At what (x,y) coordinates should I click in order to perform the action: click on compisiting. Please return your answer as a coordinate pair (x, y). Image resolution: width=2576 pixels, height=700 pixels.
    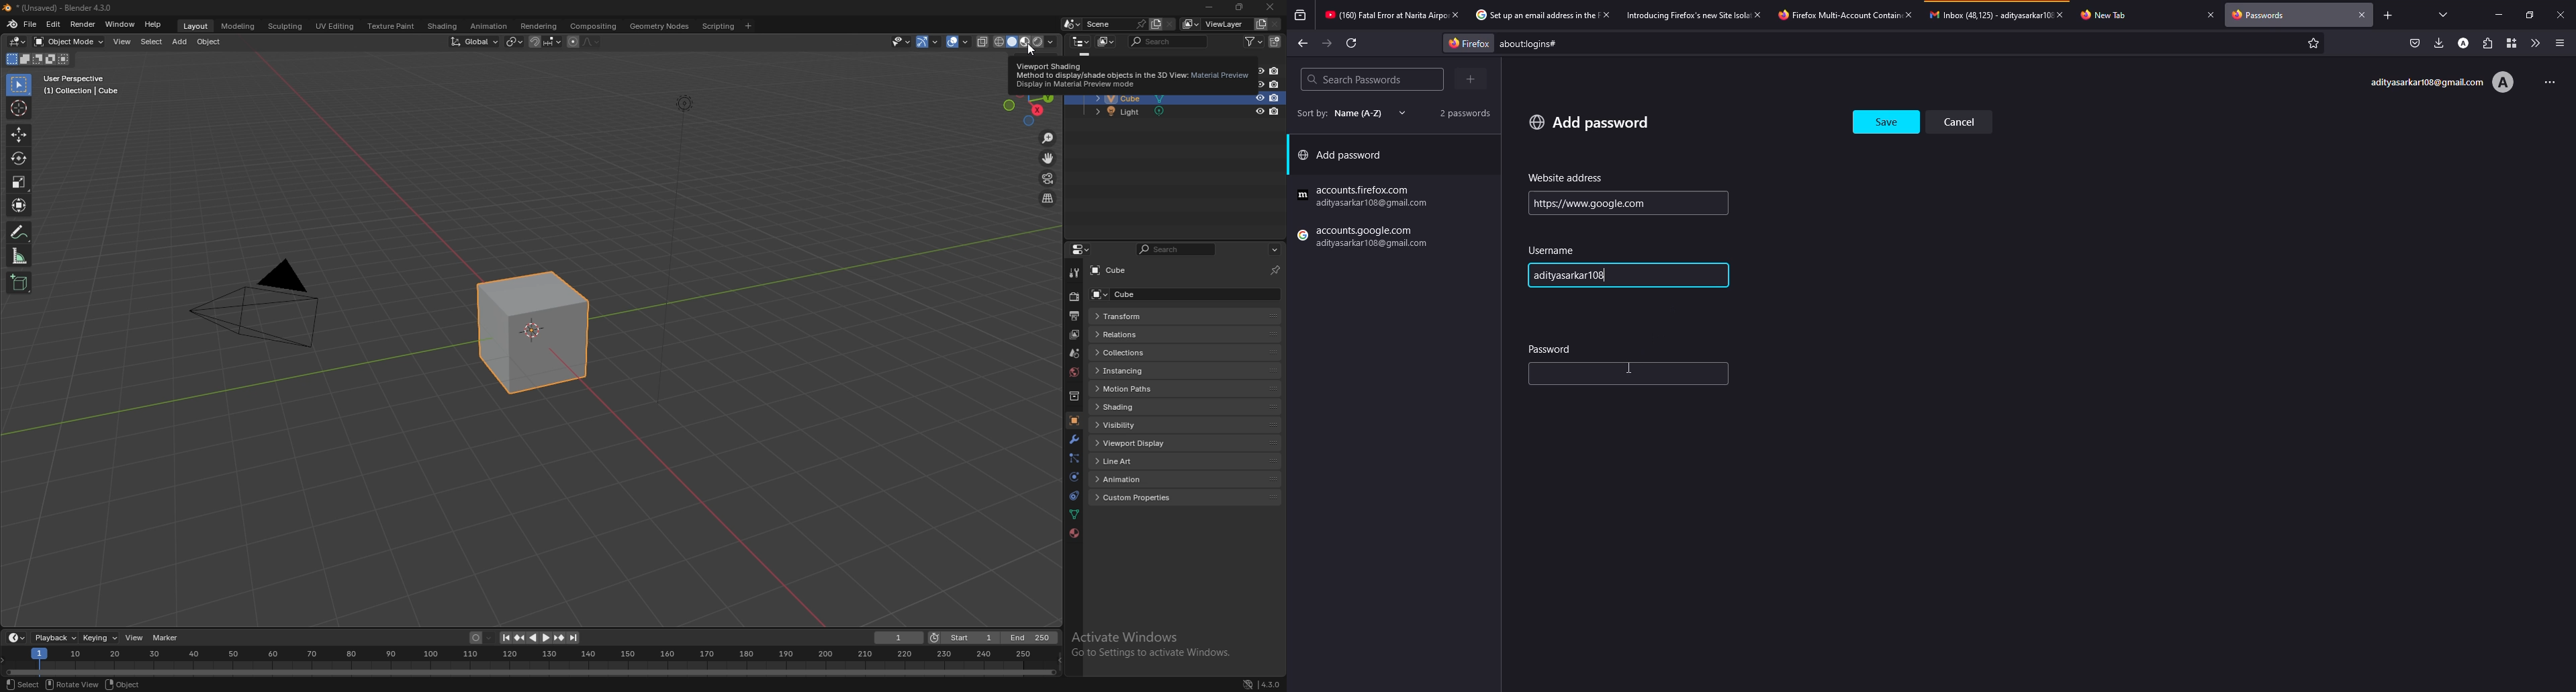
    Looking at the image, I should click on (592, 27).